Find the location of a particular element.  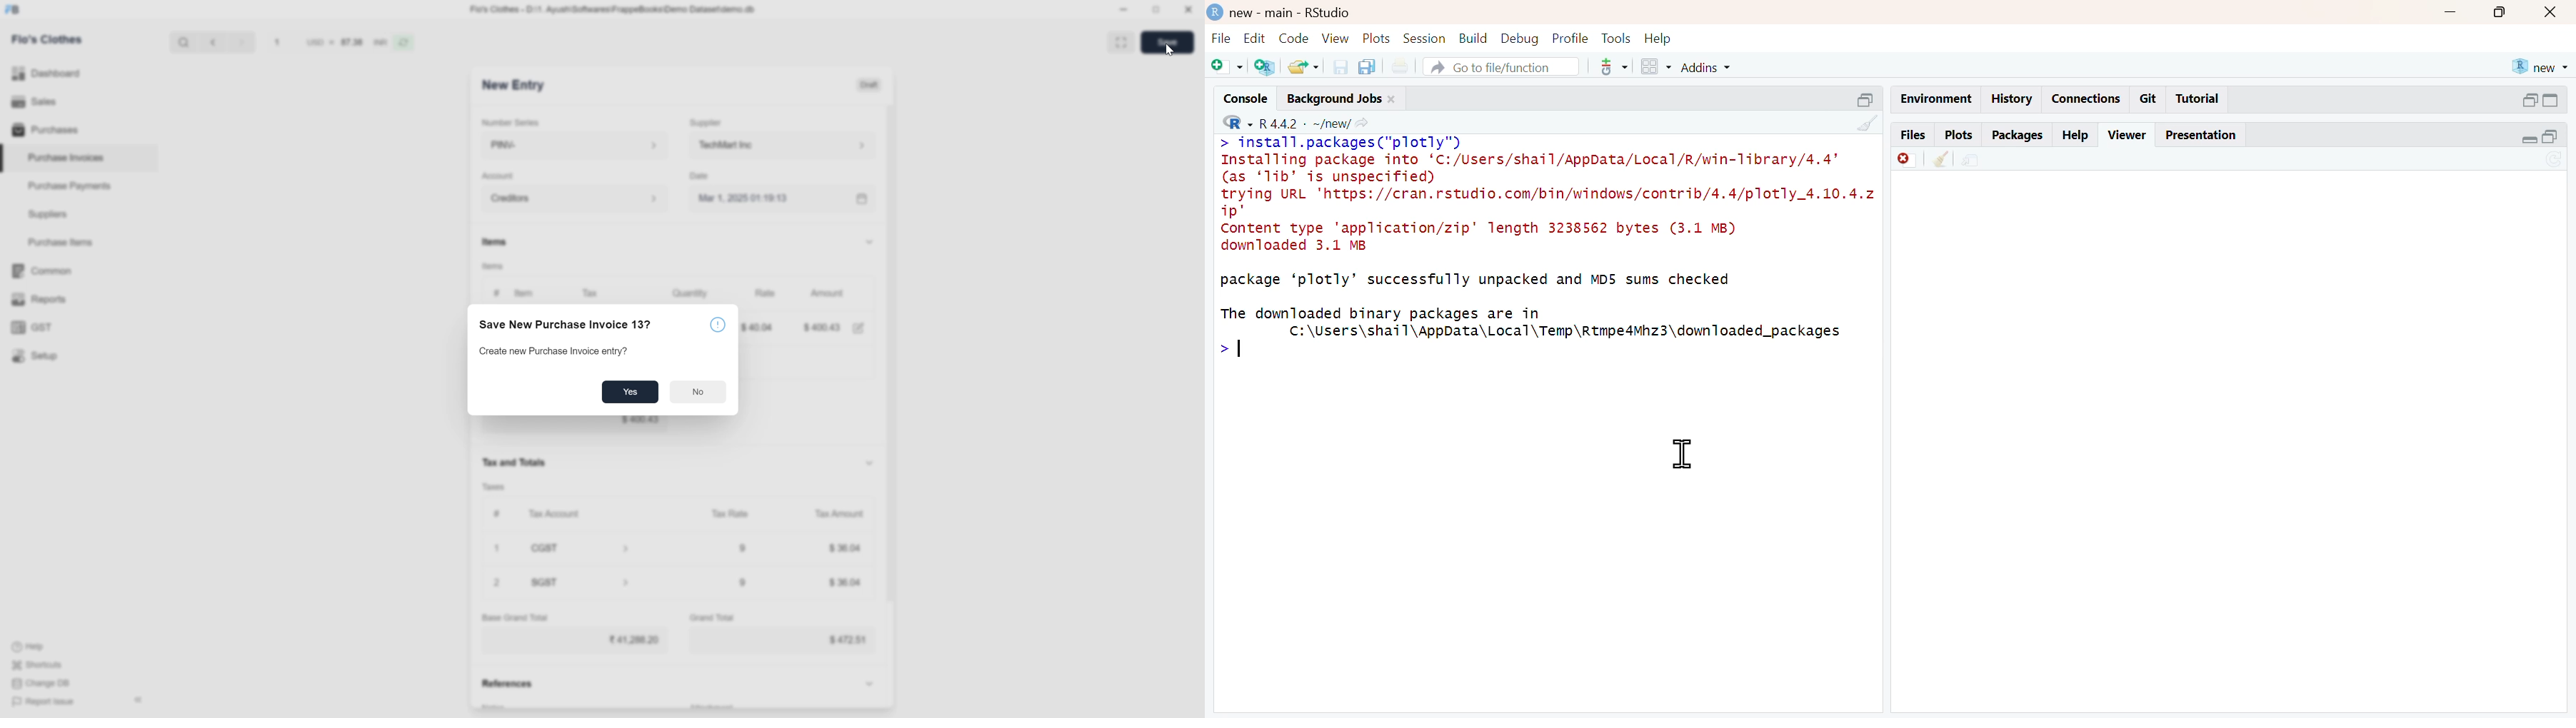

minimize is located at coordinates (2451, 10).